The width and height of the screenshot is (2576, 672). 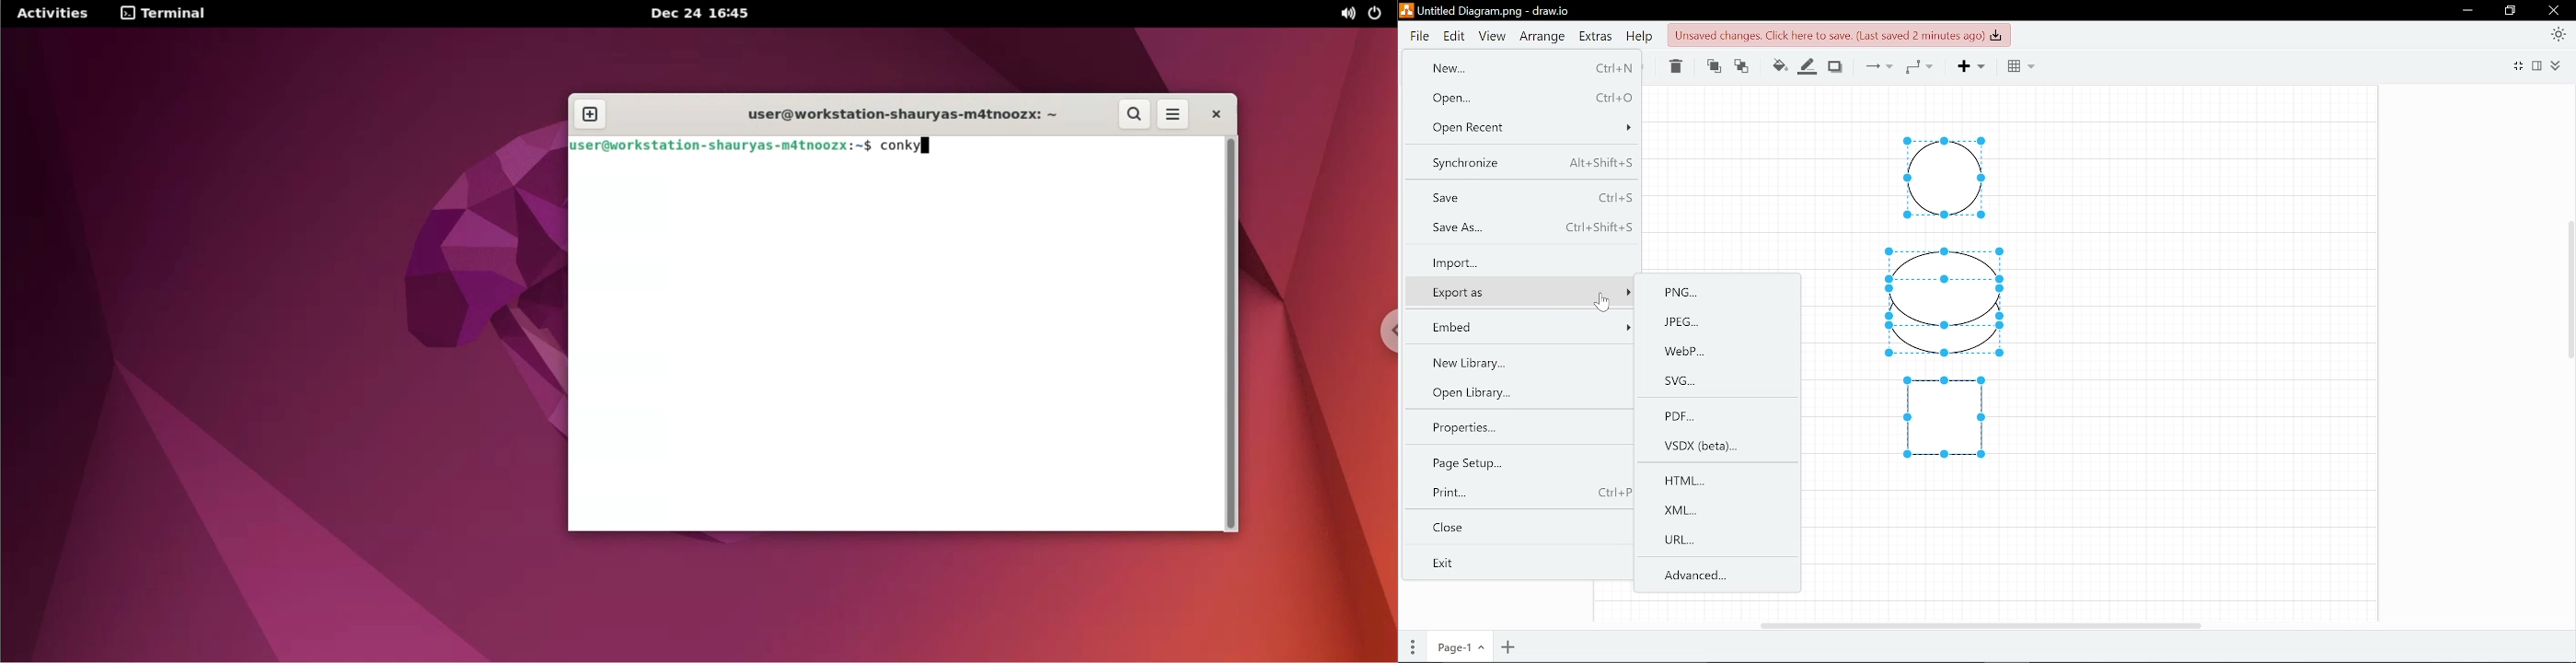 What do you see at coordinates (1522, 328) in the screenshot?
I see `Embed` at bounding box center [1522, 328].